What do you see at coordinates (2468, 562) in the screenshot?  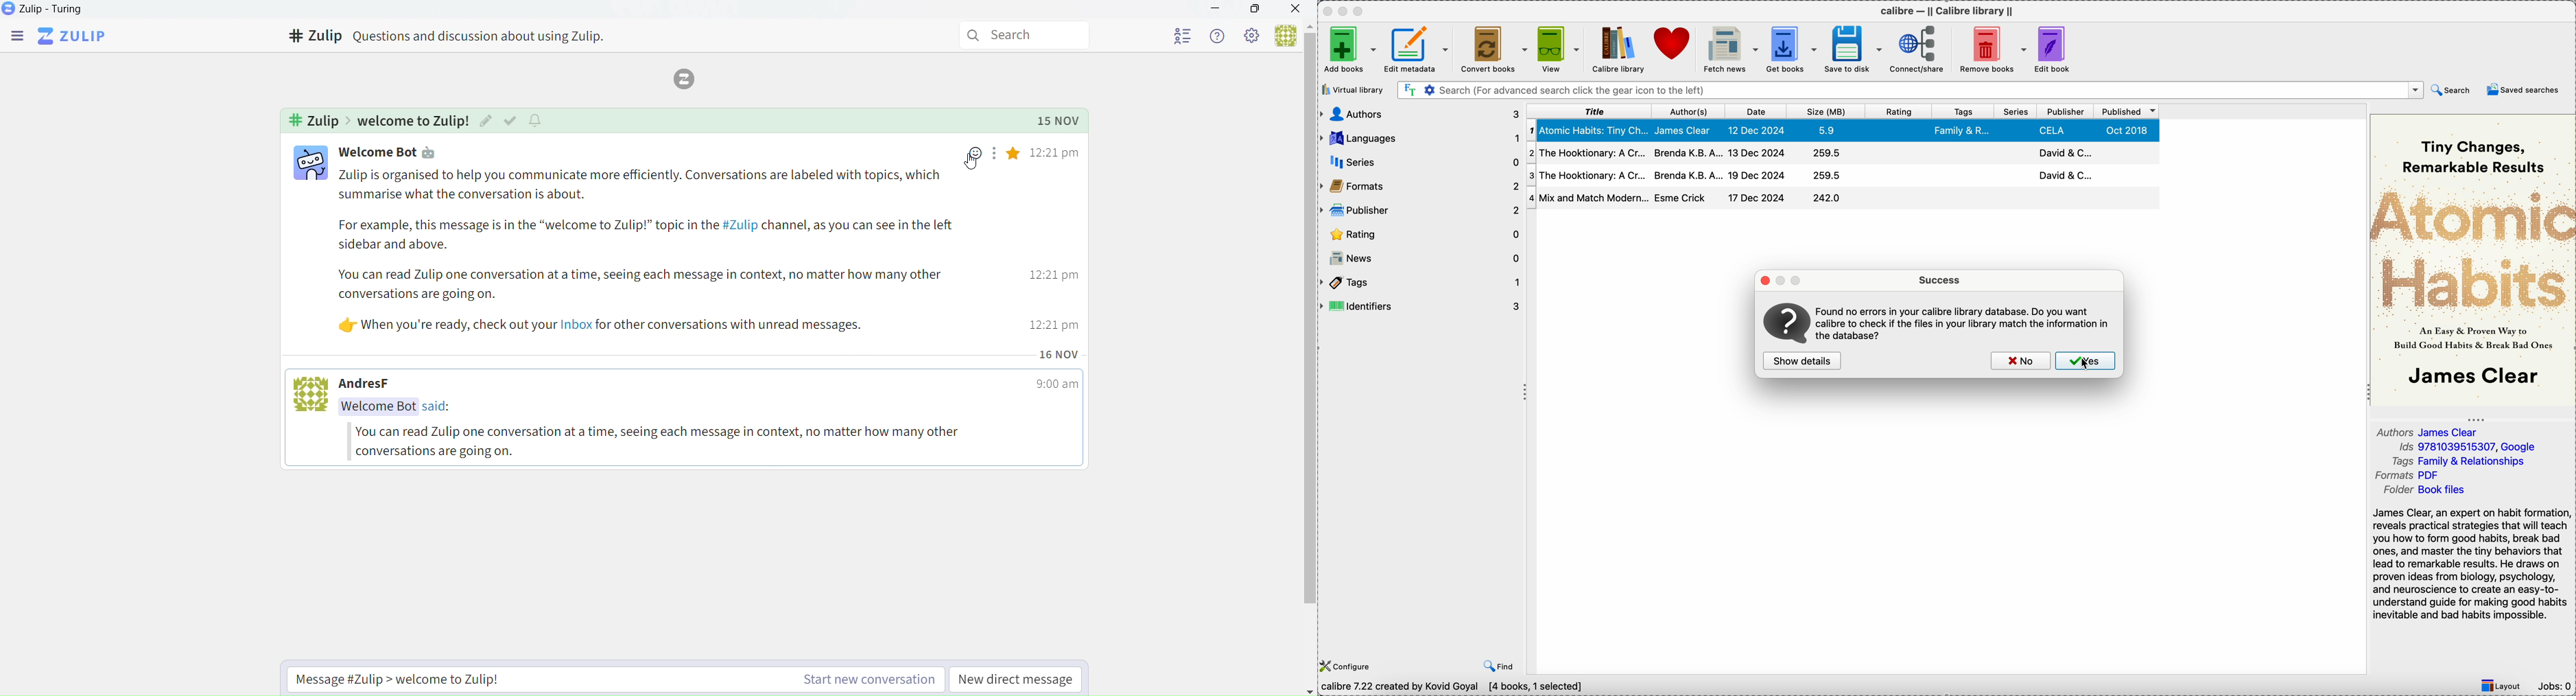 I see `James Clear, an expert on habit format
reveals practical strategies that will tea
you how to form good habits, break ba
ones, and master the tiny behaviors th:
lead to remarkable results. He draws ol
proven ideas from biology, psychology,
and neuroscience to create an easy-to:
understand guide for making good hab
inevitable and bad habits impossible.` at bounding box center [2468, 562].